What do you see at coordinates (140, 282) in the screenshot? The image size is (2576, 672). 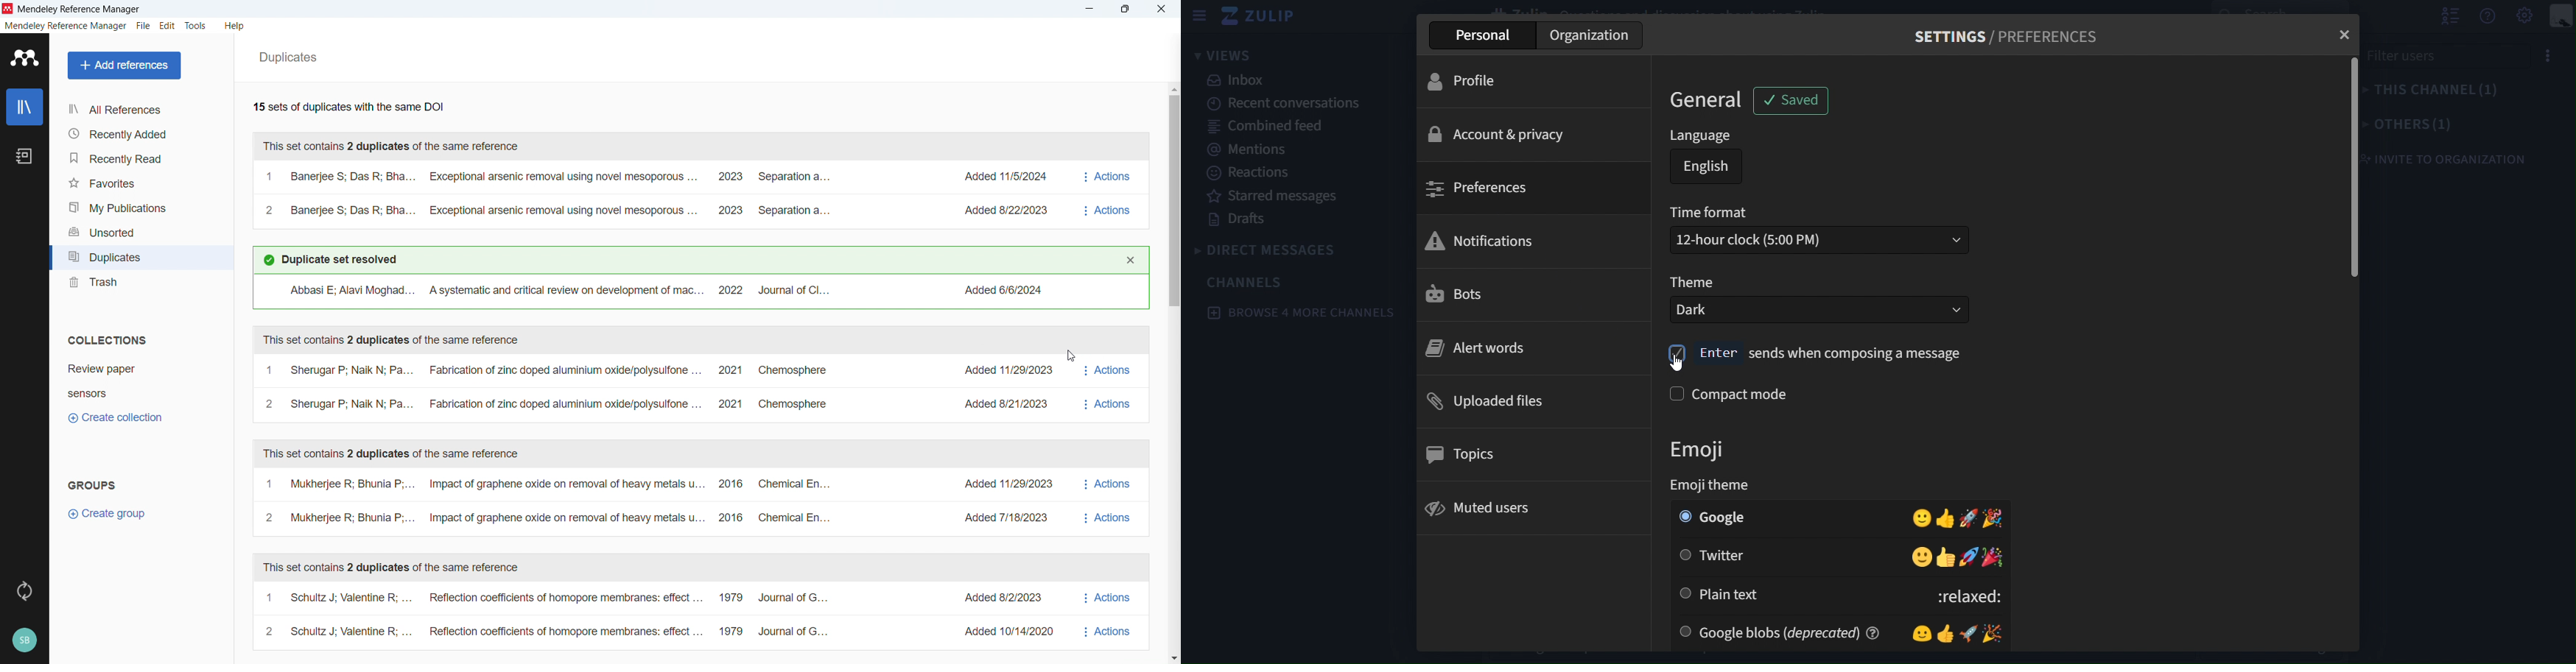 I see `trash` at bounding box center [140, 282].